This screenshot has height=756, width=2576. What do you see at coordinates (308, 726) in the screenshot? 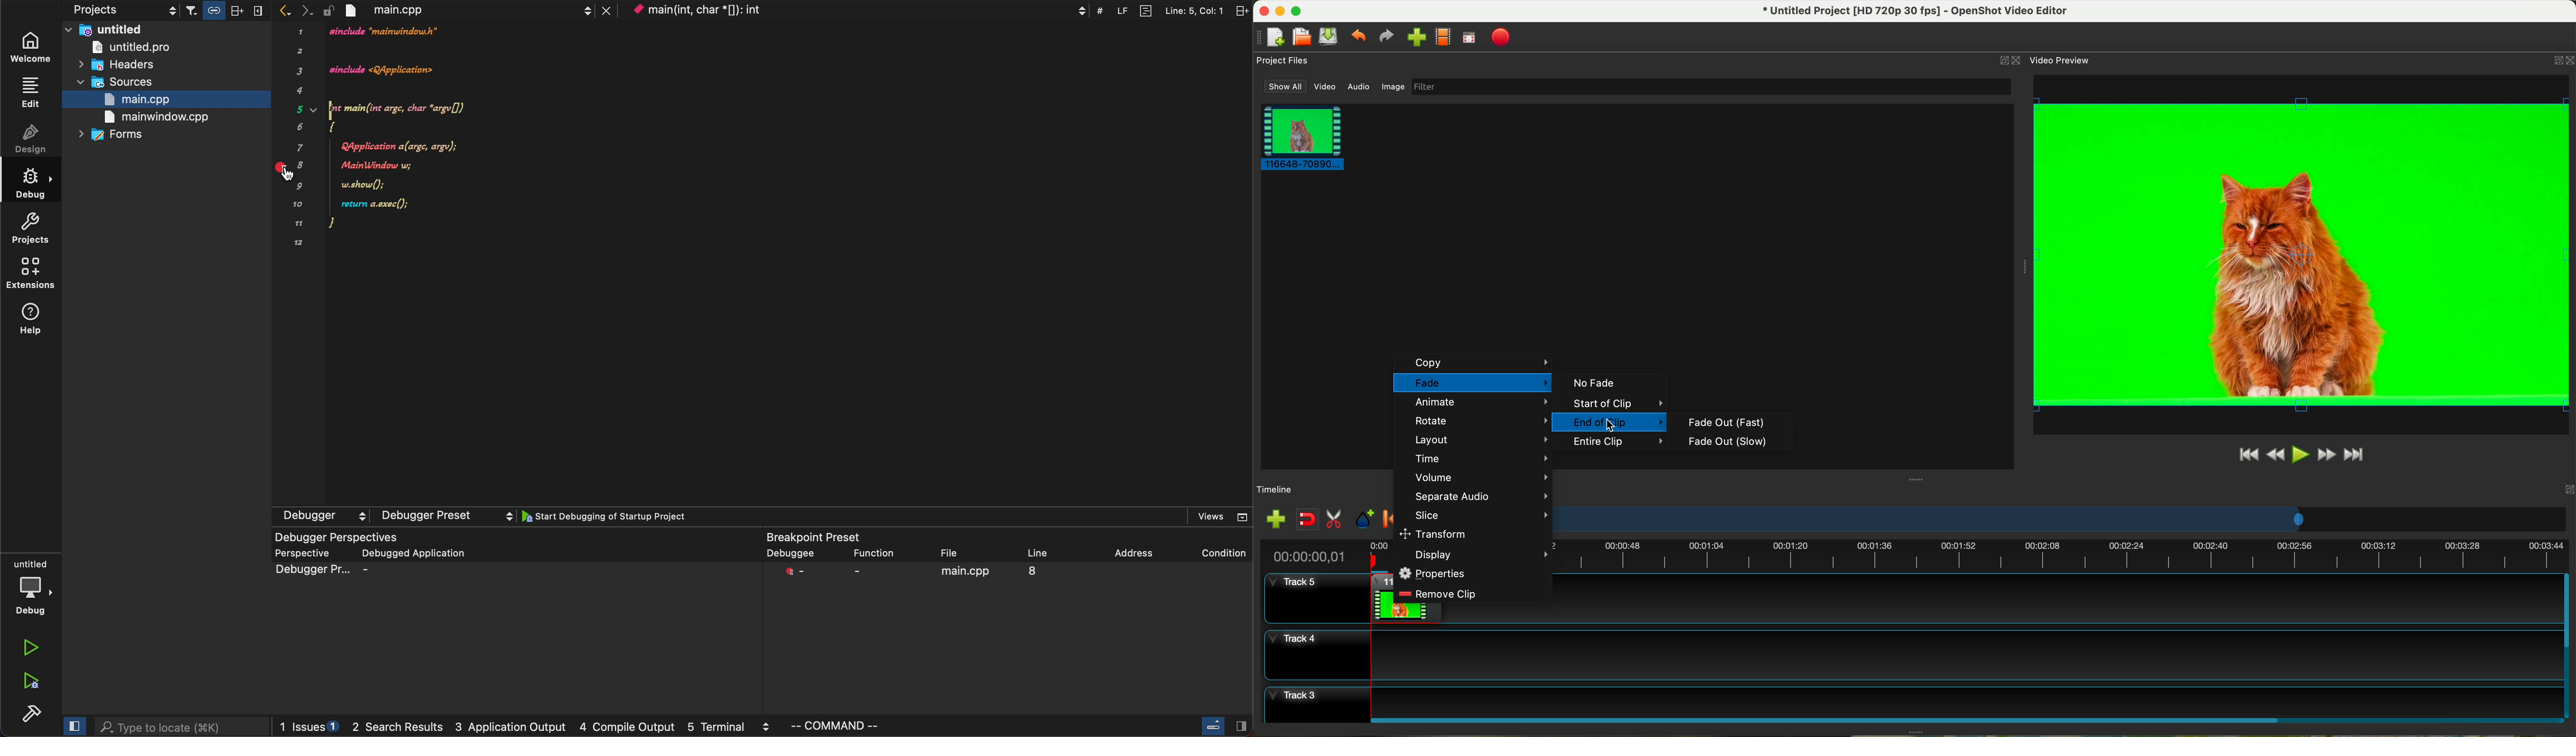
I see `issues` at bounding box center [308, 726].